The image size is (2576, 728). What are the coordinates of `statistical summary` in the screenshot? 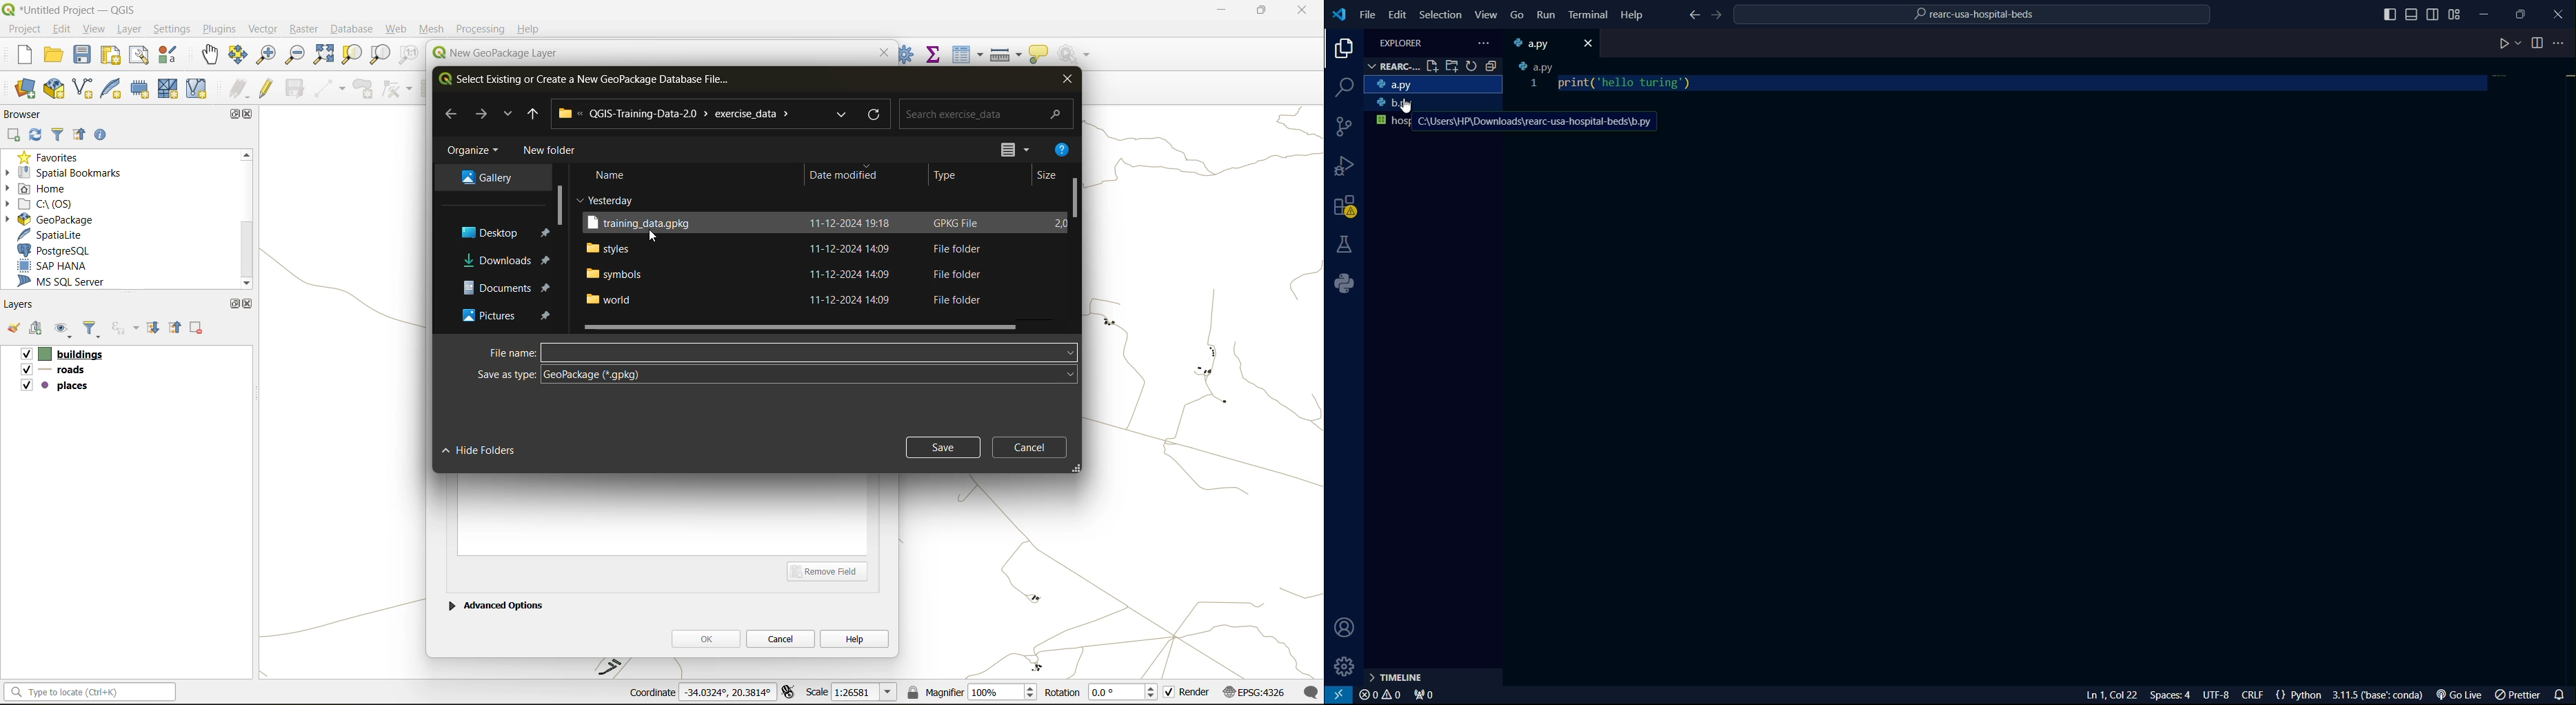 It's located at (934, 53).